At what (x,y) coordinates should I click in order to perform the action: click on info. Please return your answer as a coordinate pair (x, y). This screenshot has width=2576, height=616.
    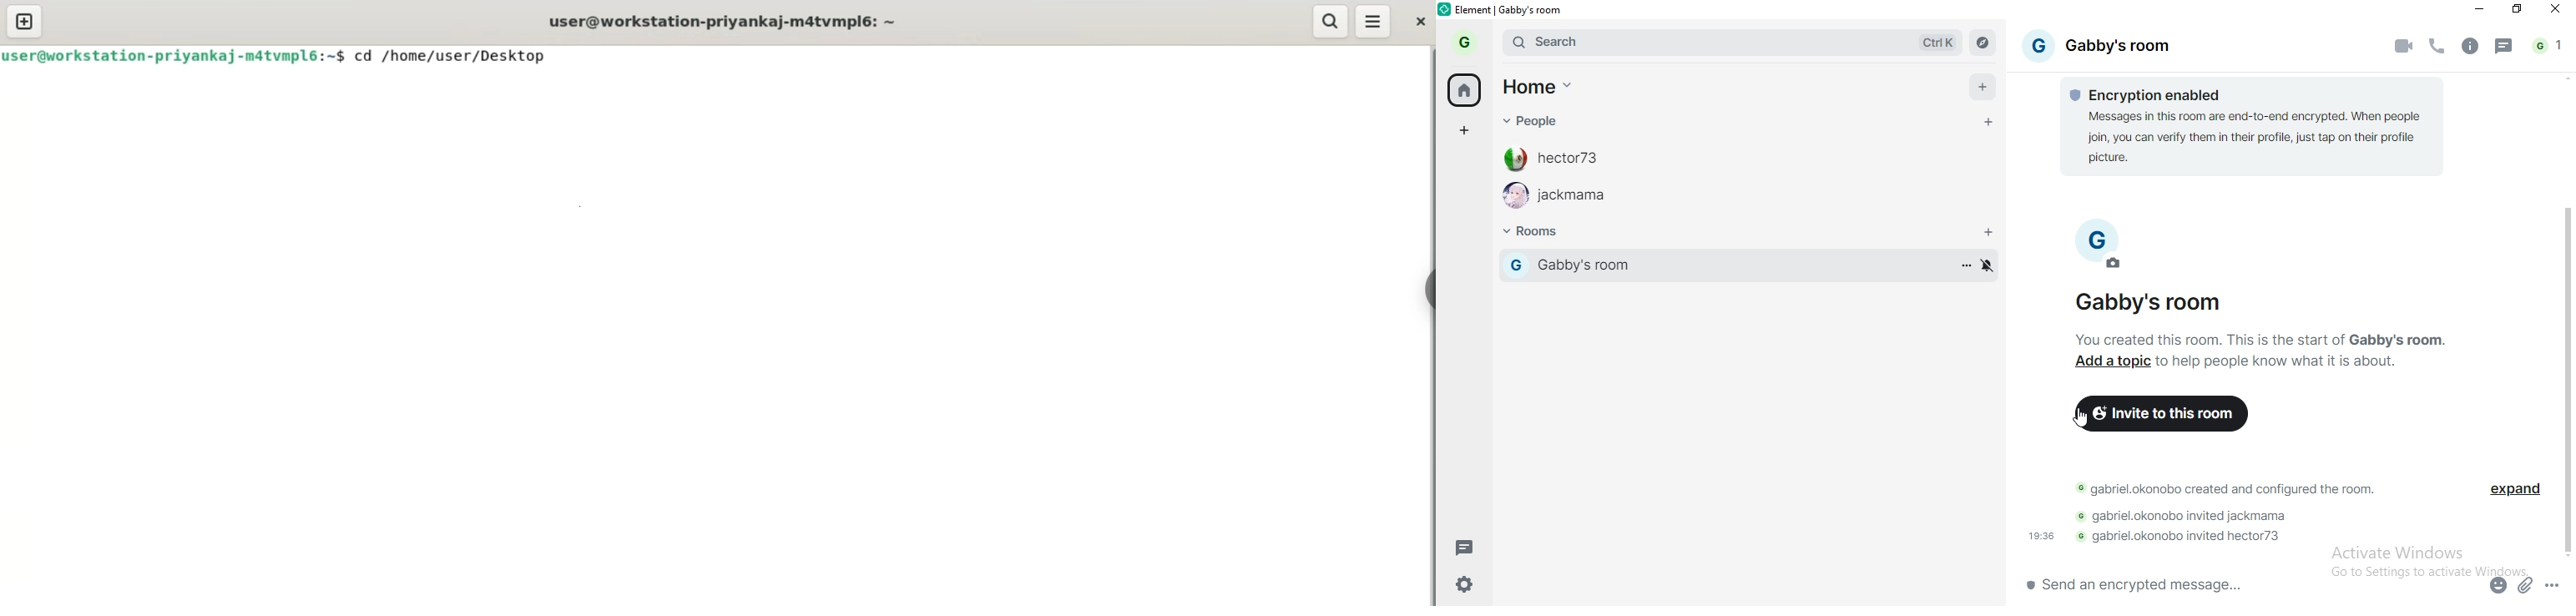
    Looking at the image, I should click on (2470, 47).